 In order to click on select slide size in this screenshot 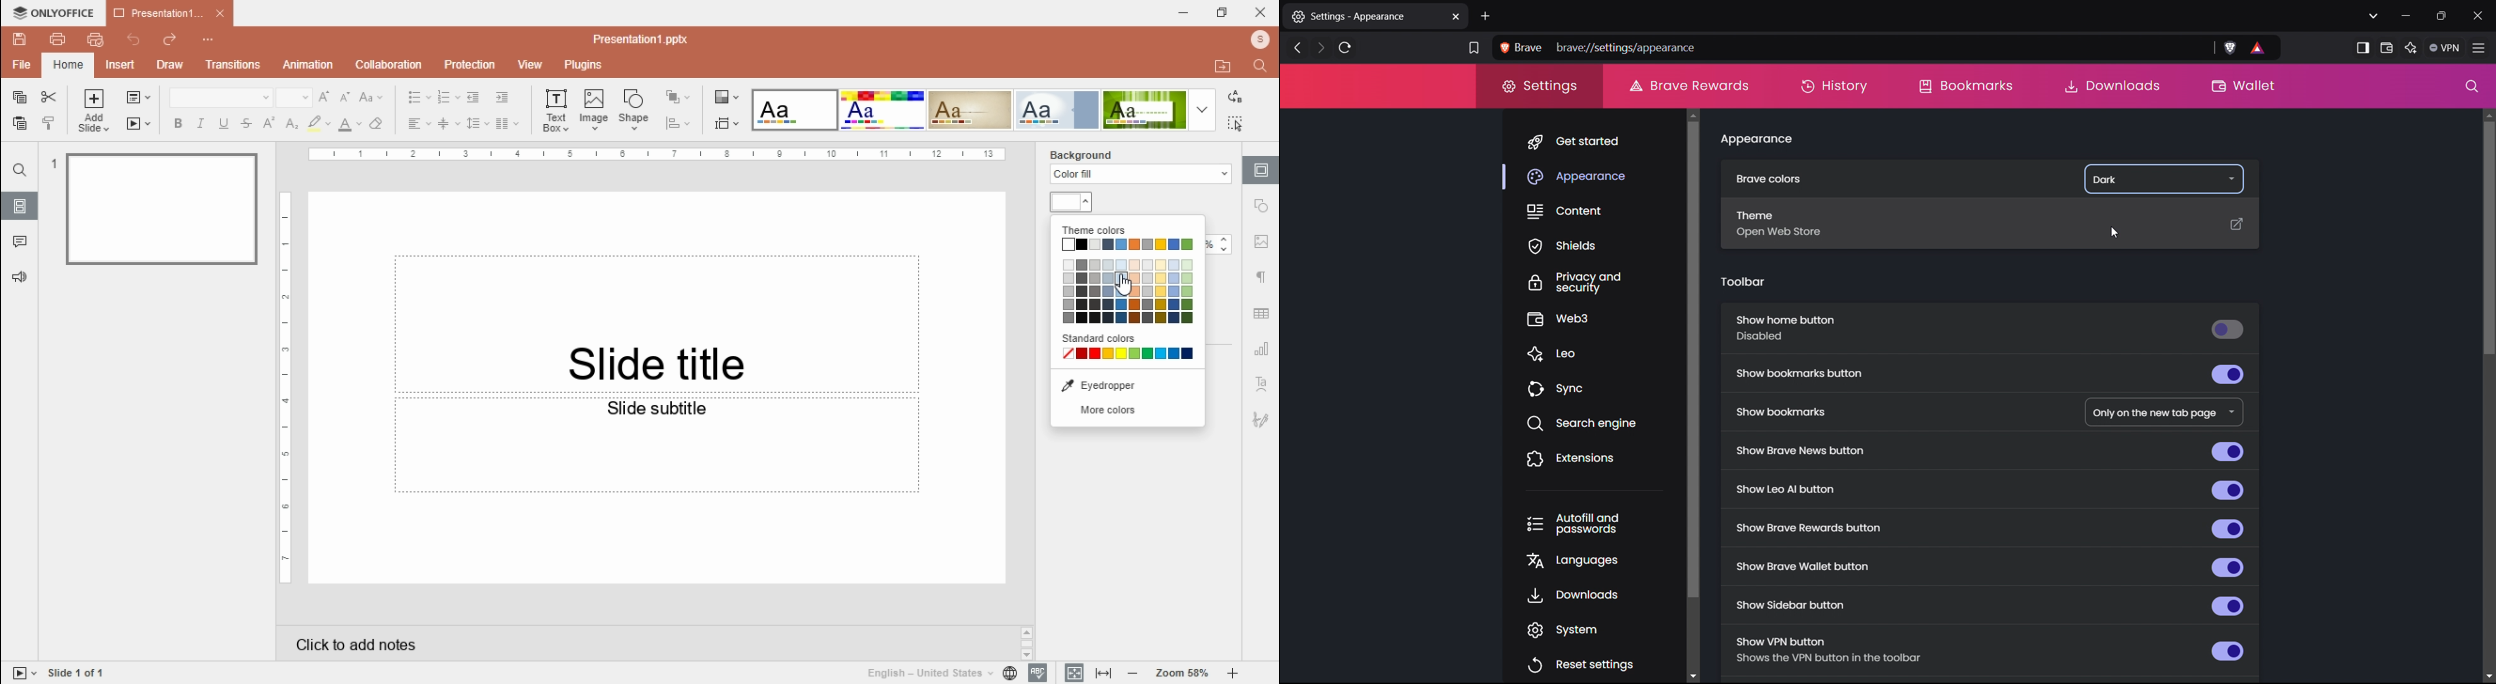, I will do `click(727, 123)`.